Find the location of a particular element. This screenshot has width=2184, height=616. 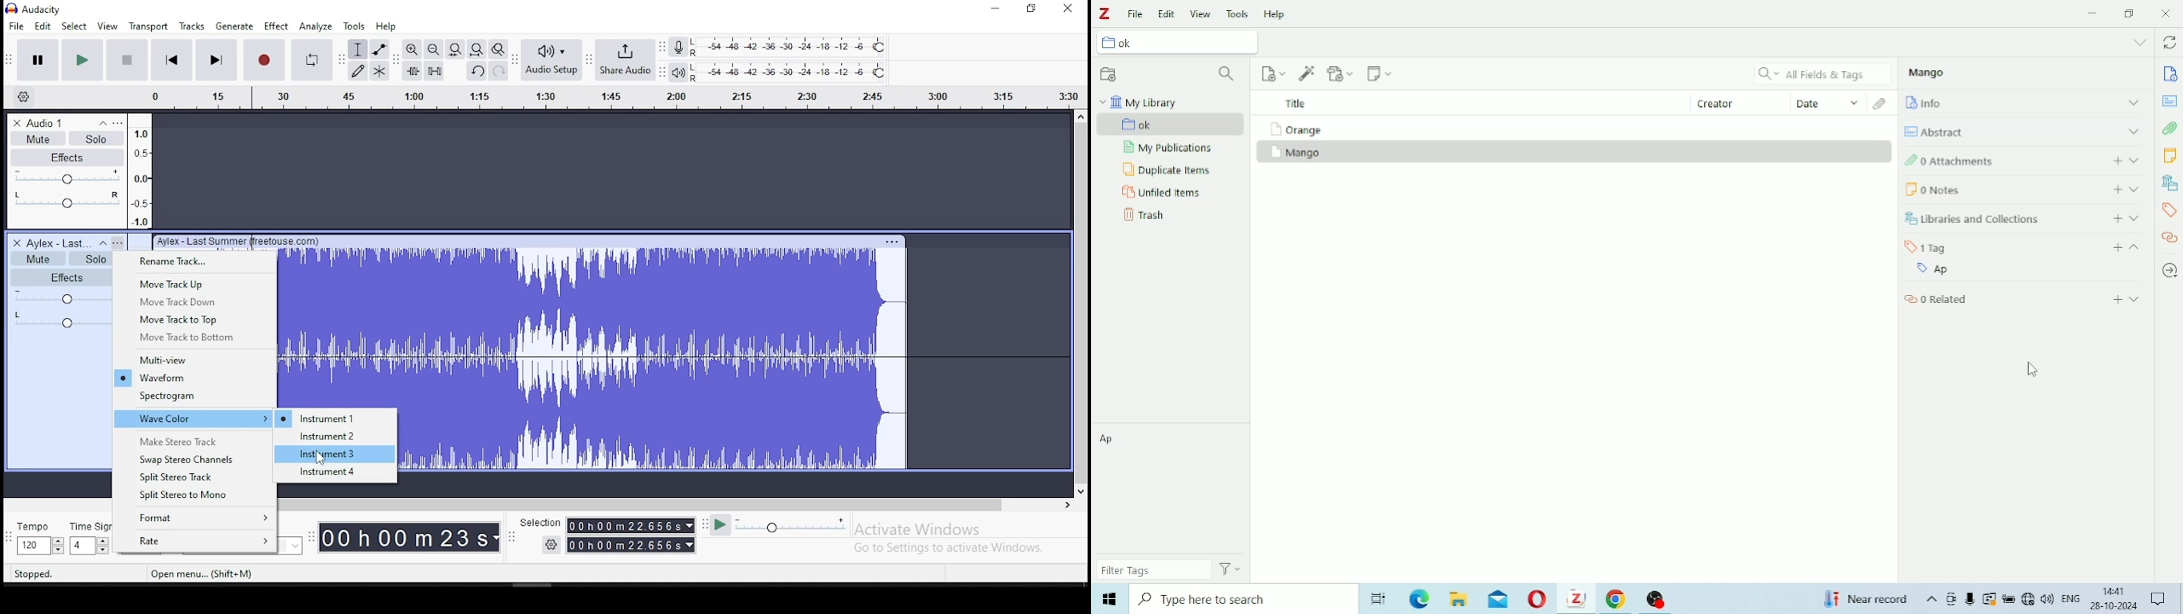

audio 2 is located at coordinates (58, 243).